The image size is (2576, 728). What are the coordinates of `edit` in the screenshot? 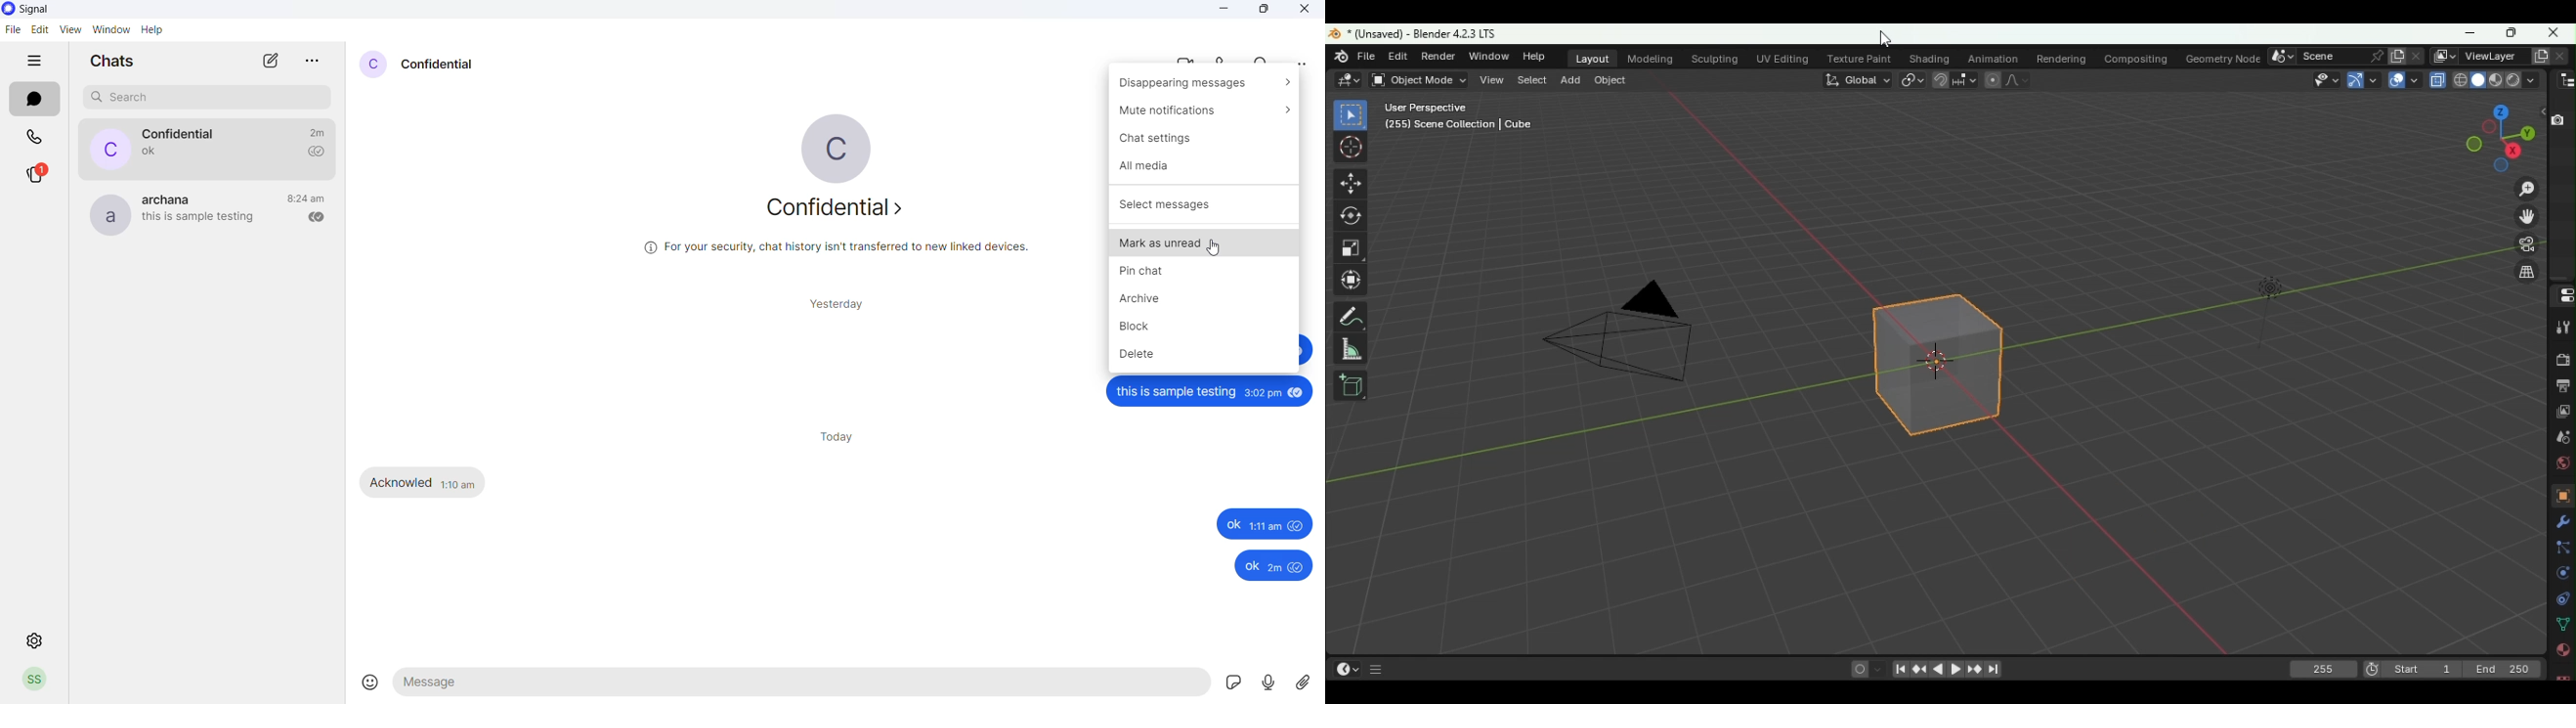 It's located at (39, 28).